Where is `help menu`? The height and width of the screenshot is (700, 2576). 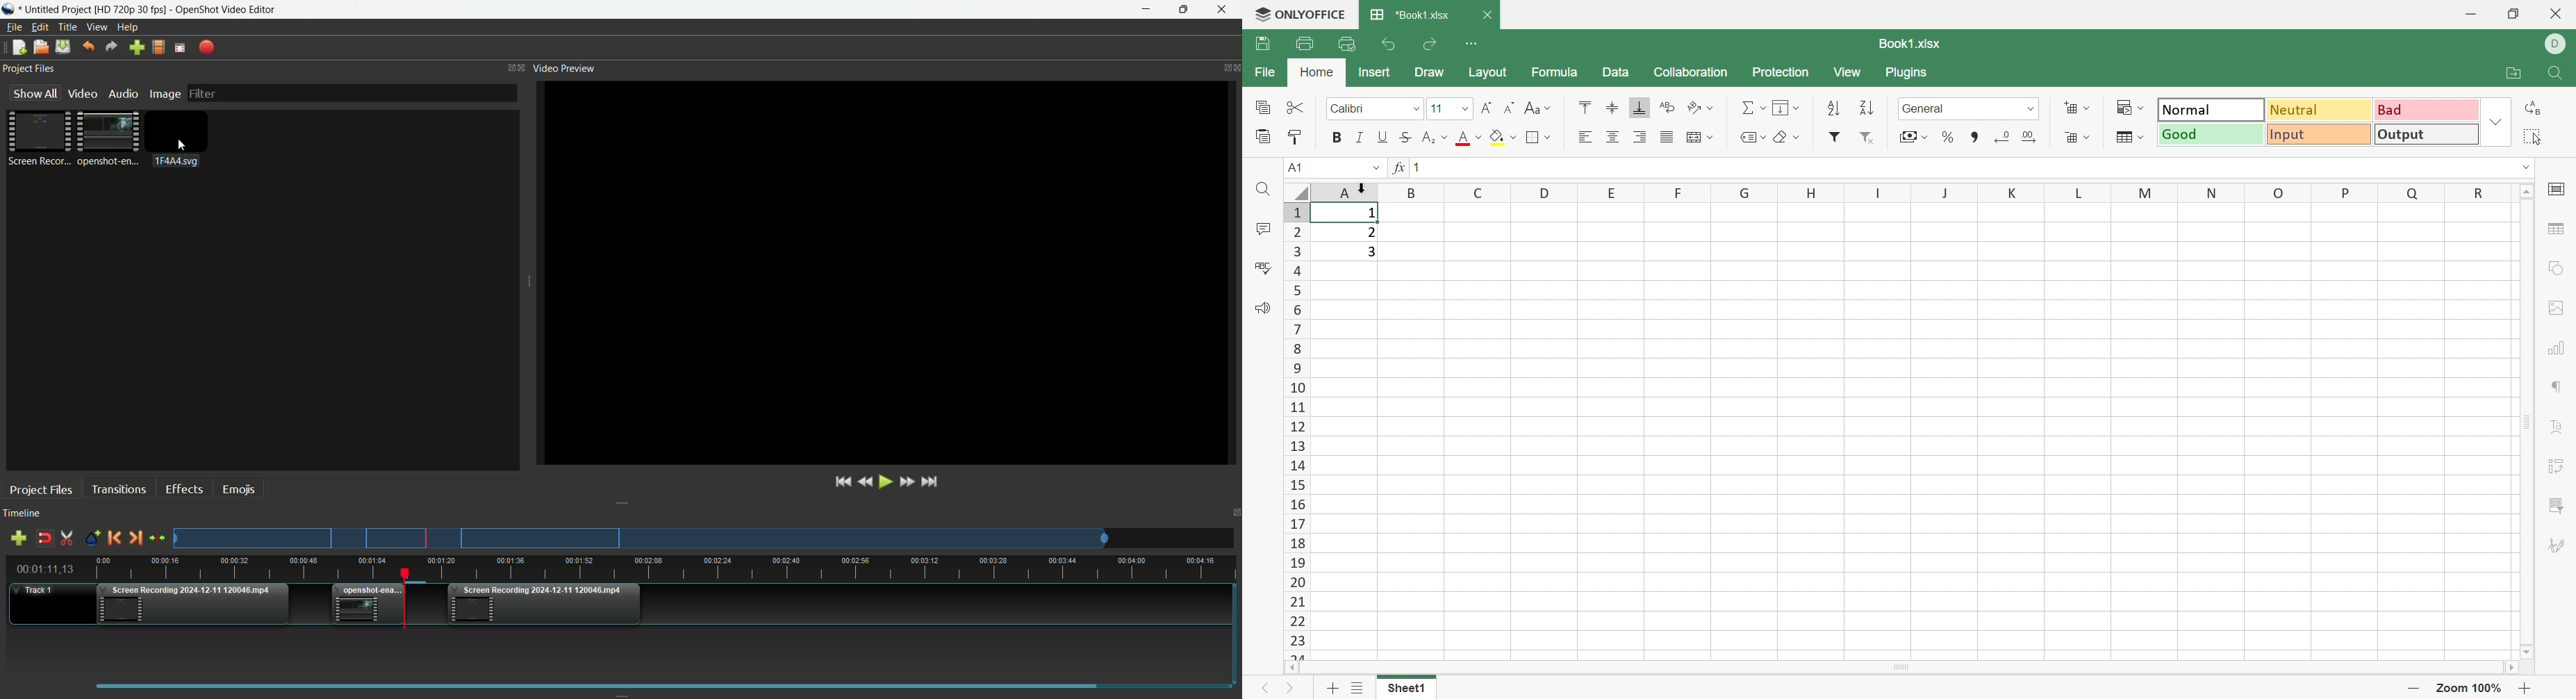 help menu is located at coordinates (129, 28).